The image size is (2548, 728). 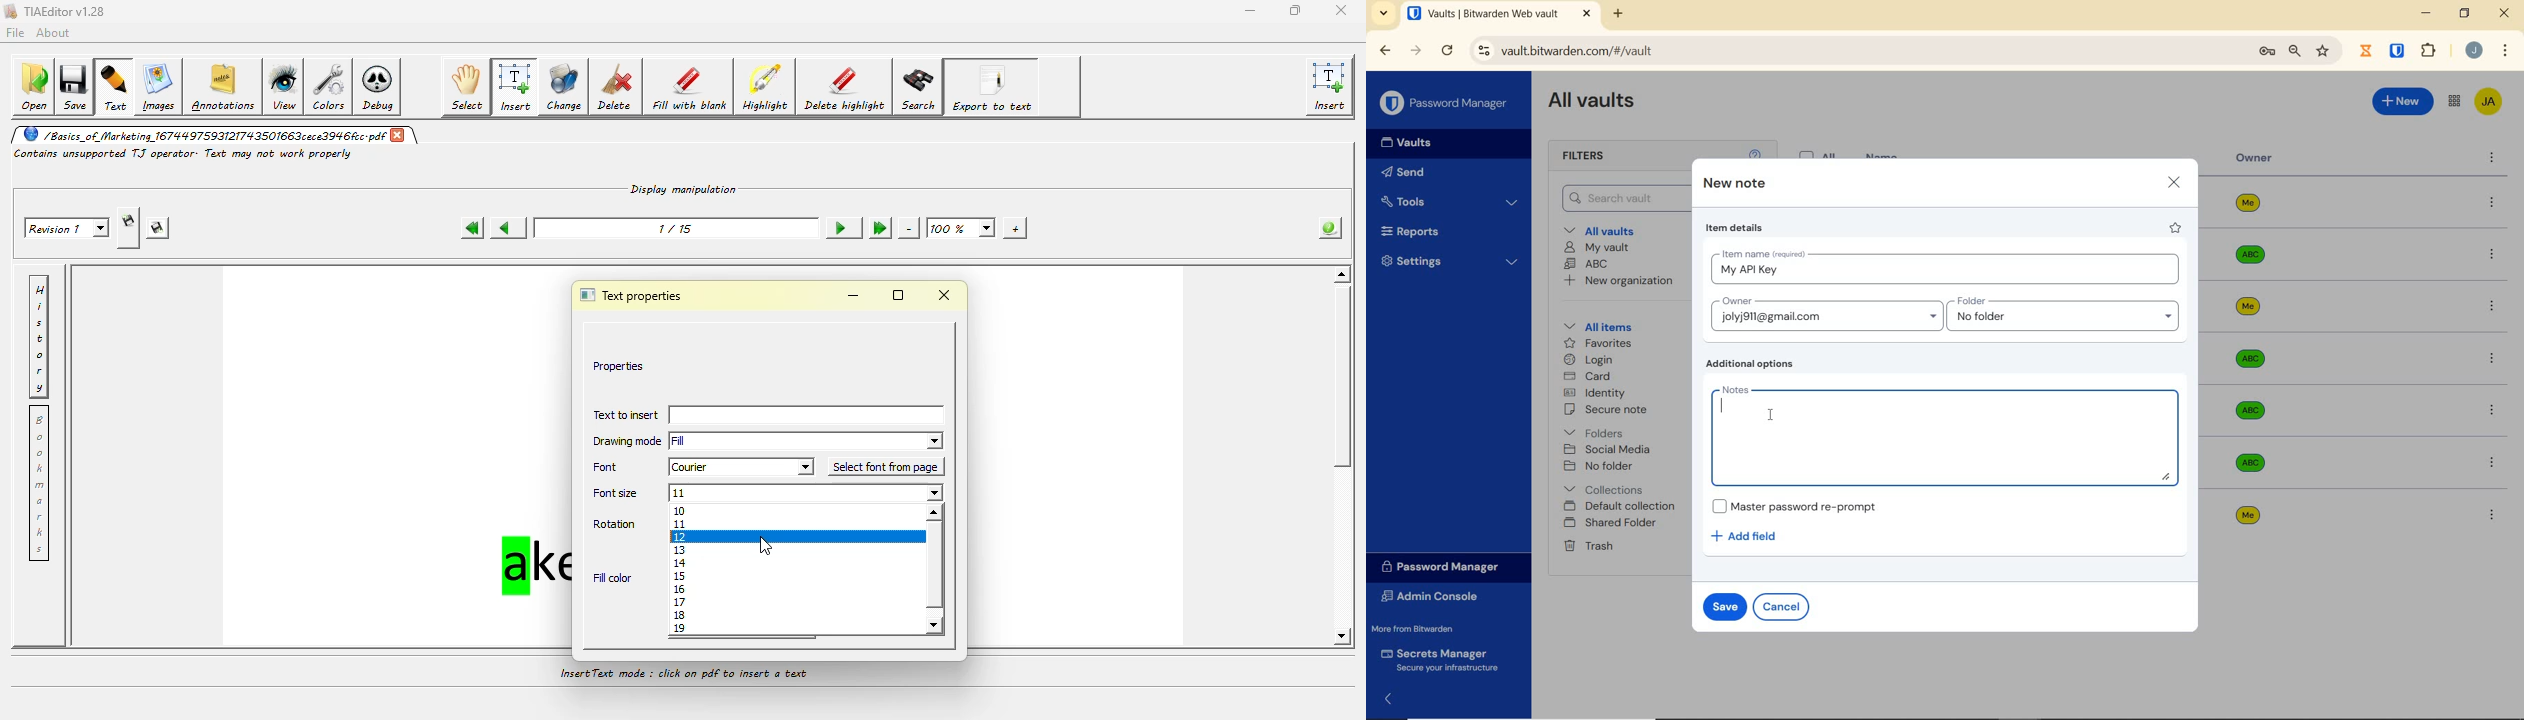 What do you see at coordinates (1448, 51) in the screenshot?
I see `RELOAD` at bounding box center [1448, 51].